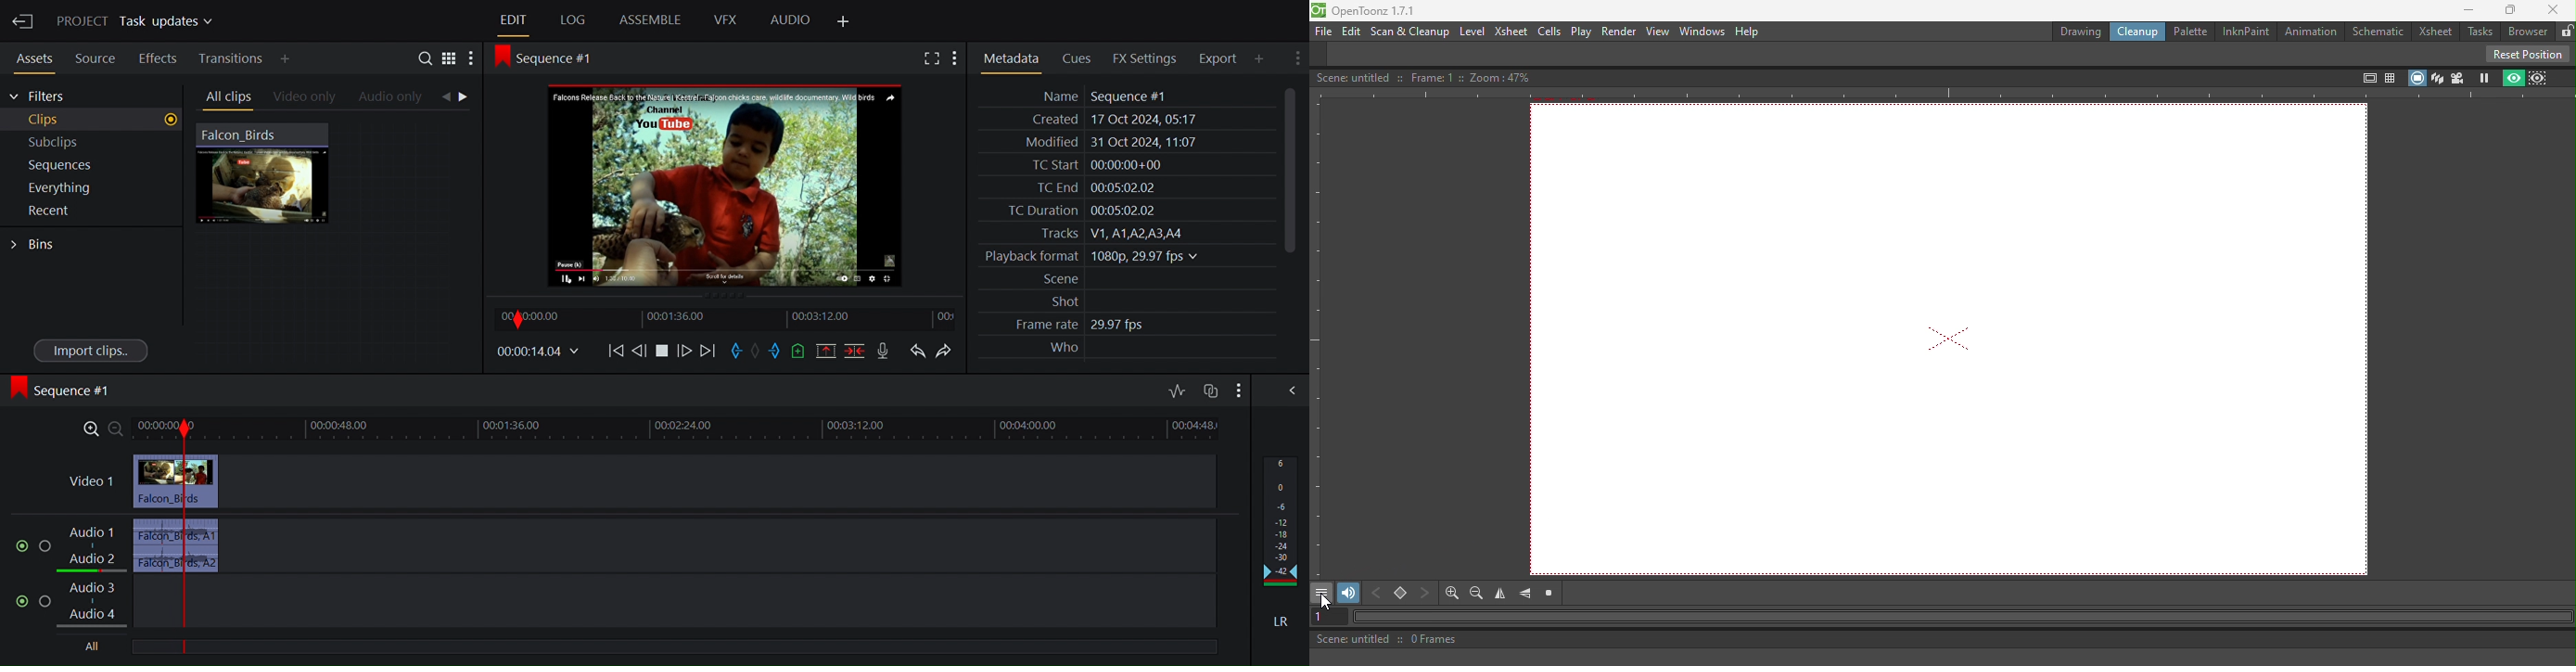 Image resolution: width=2576 pixels, height=672 pixels. Describe the element at coordinates (1097, 96) in the screenshot. I see `Name Sequence #1` at that location.